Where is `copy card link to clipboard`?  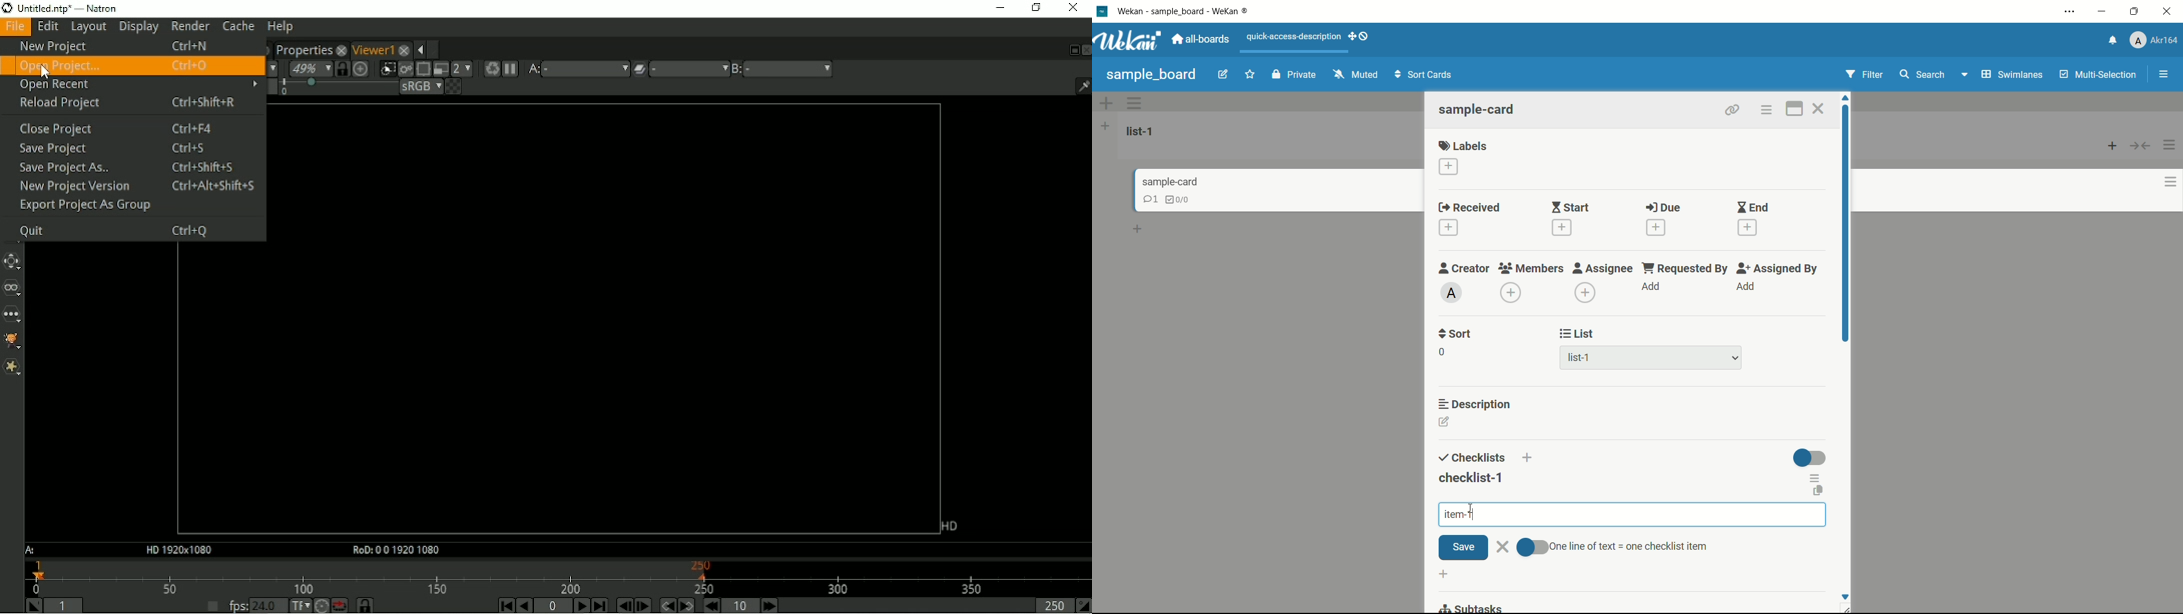 copy card link to clipboard is located at coordinates (1733, 111).